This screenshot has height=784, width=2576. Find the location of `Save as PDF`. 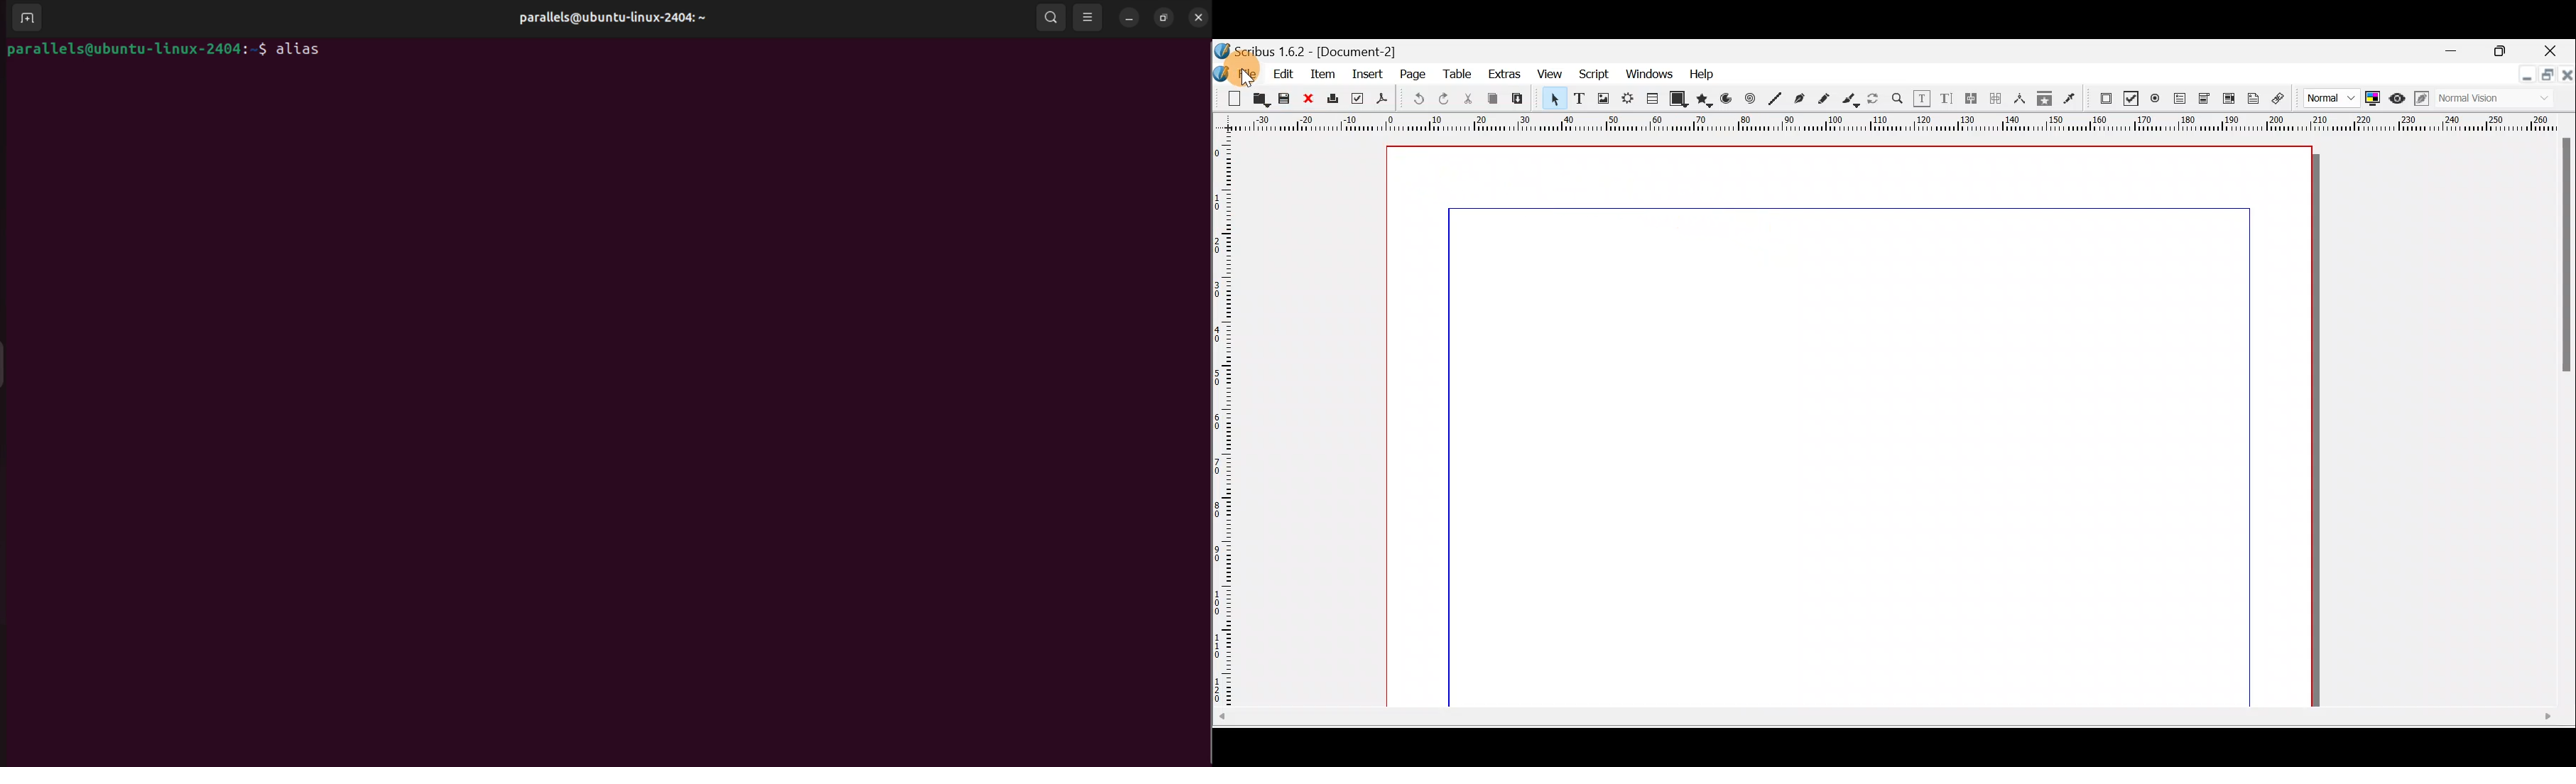

Save as PDF is located at coordinates (1382, 100).